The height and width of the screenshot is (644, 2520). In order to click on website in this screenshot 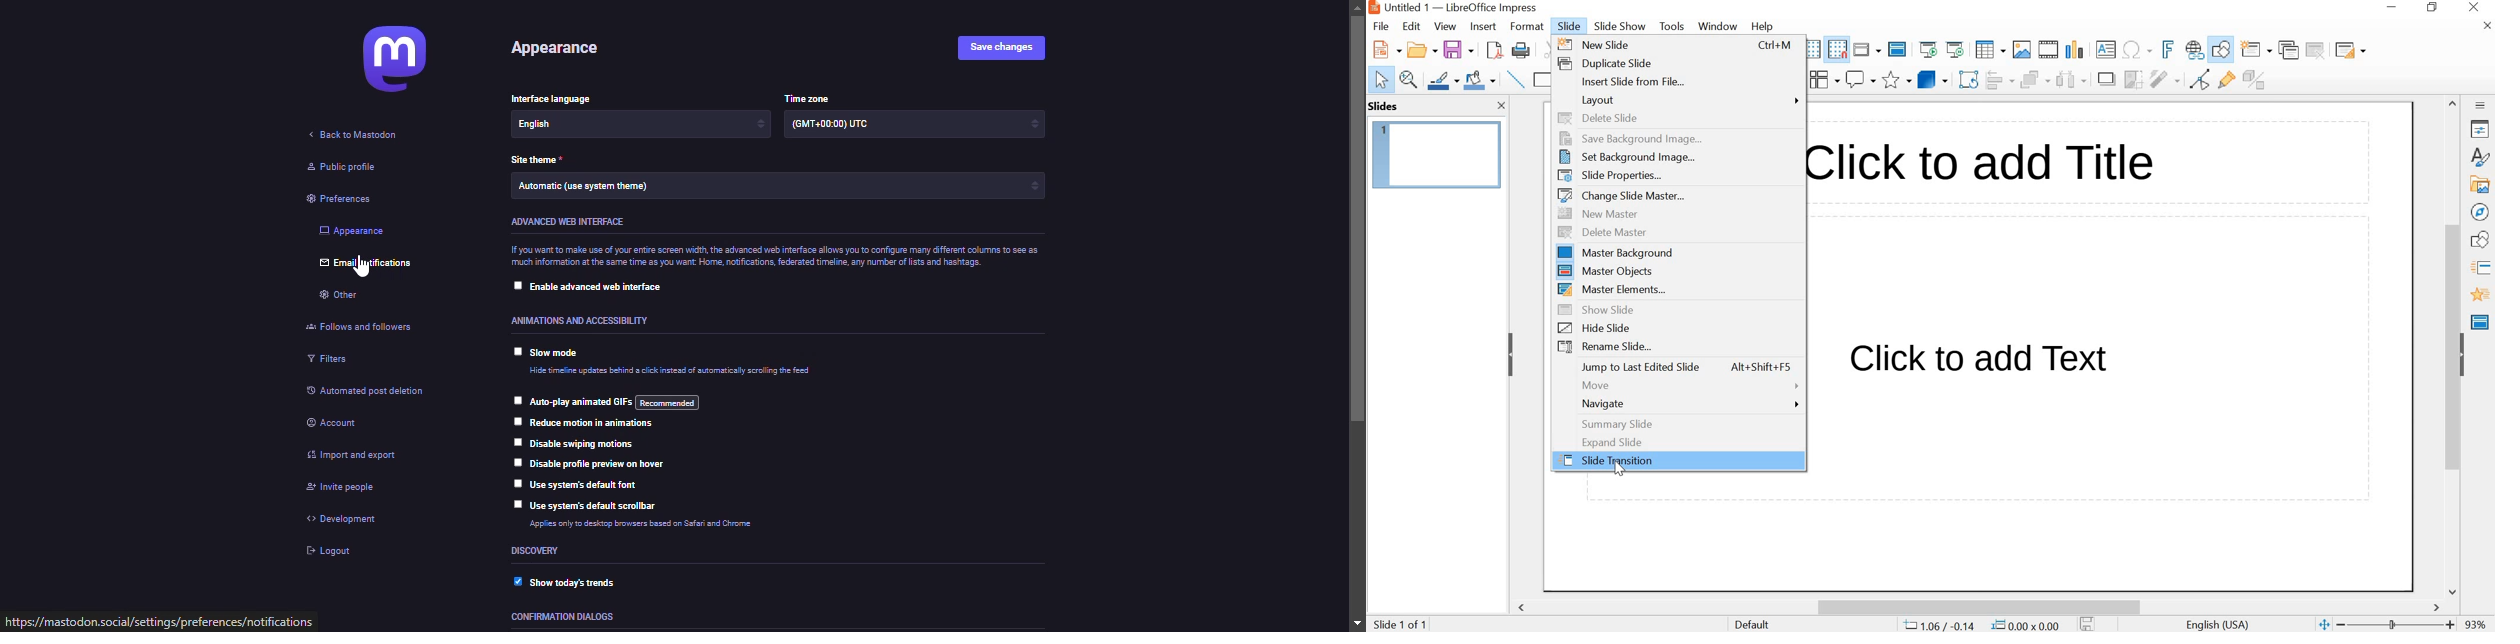, I will do `click(159, 622)`.